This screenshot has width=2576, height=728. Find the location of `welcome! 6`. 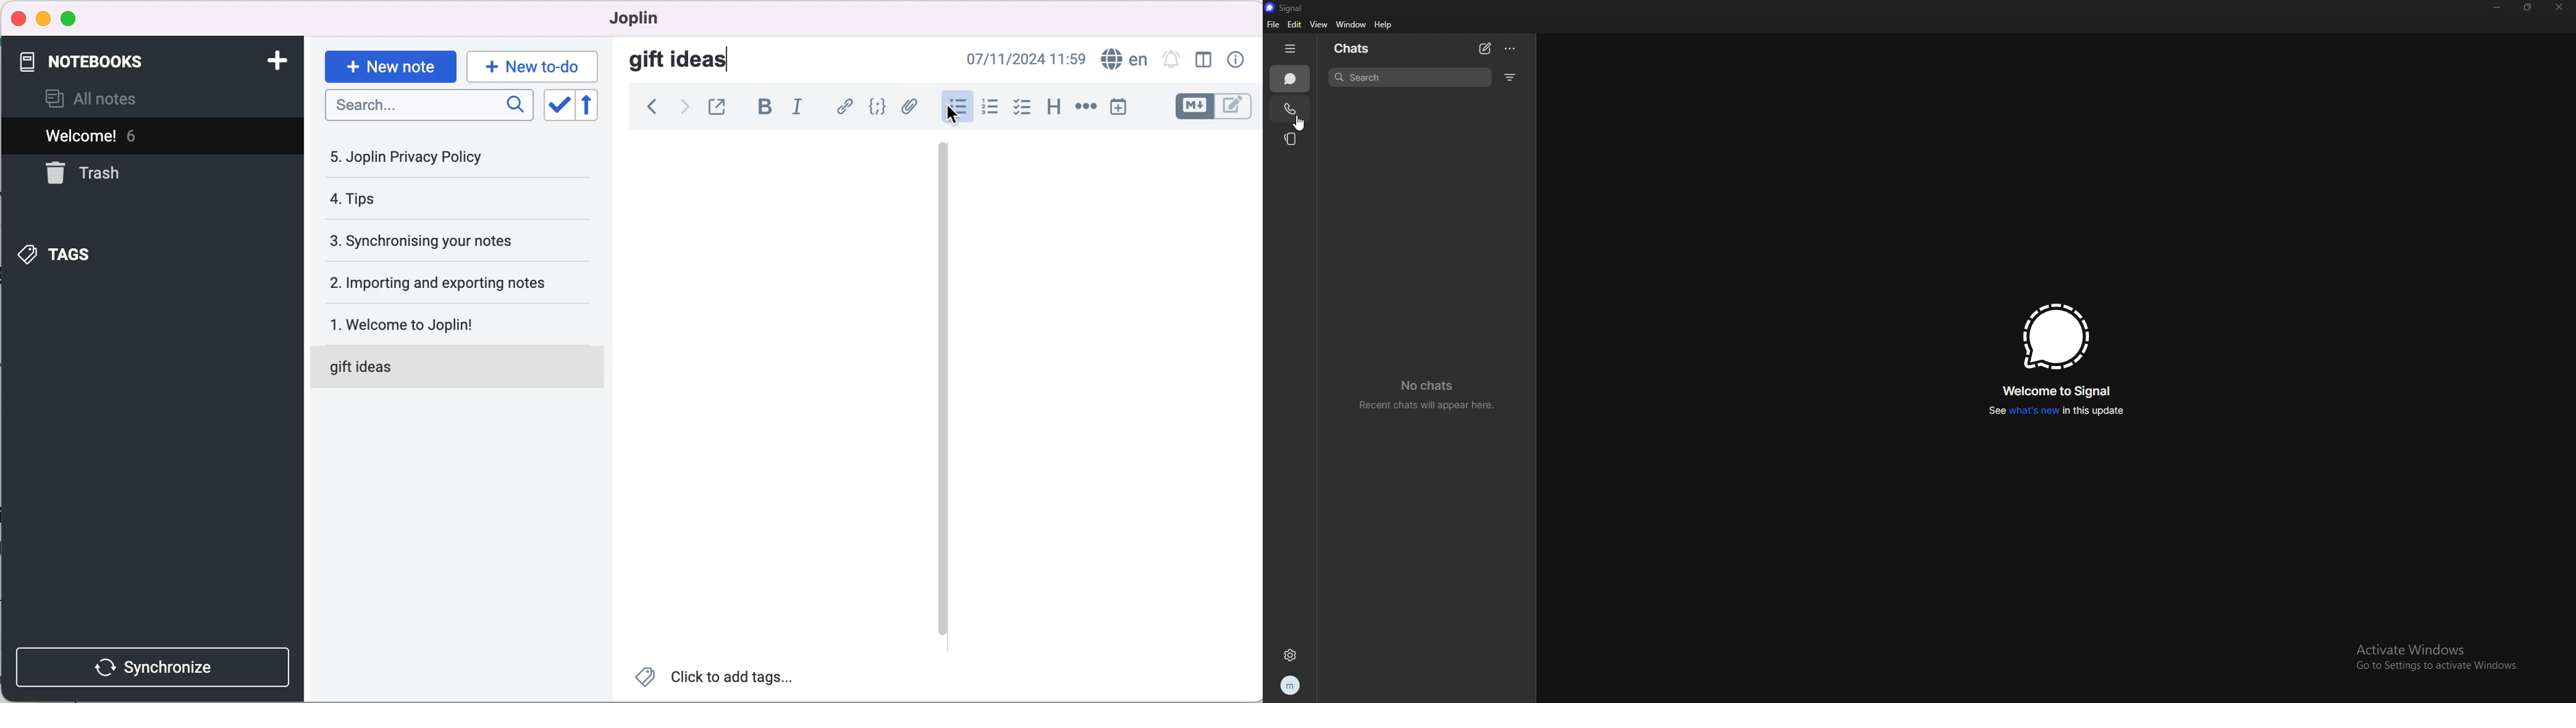

welcome! 6 is located at coordinates (148, 137).